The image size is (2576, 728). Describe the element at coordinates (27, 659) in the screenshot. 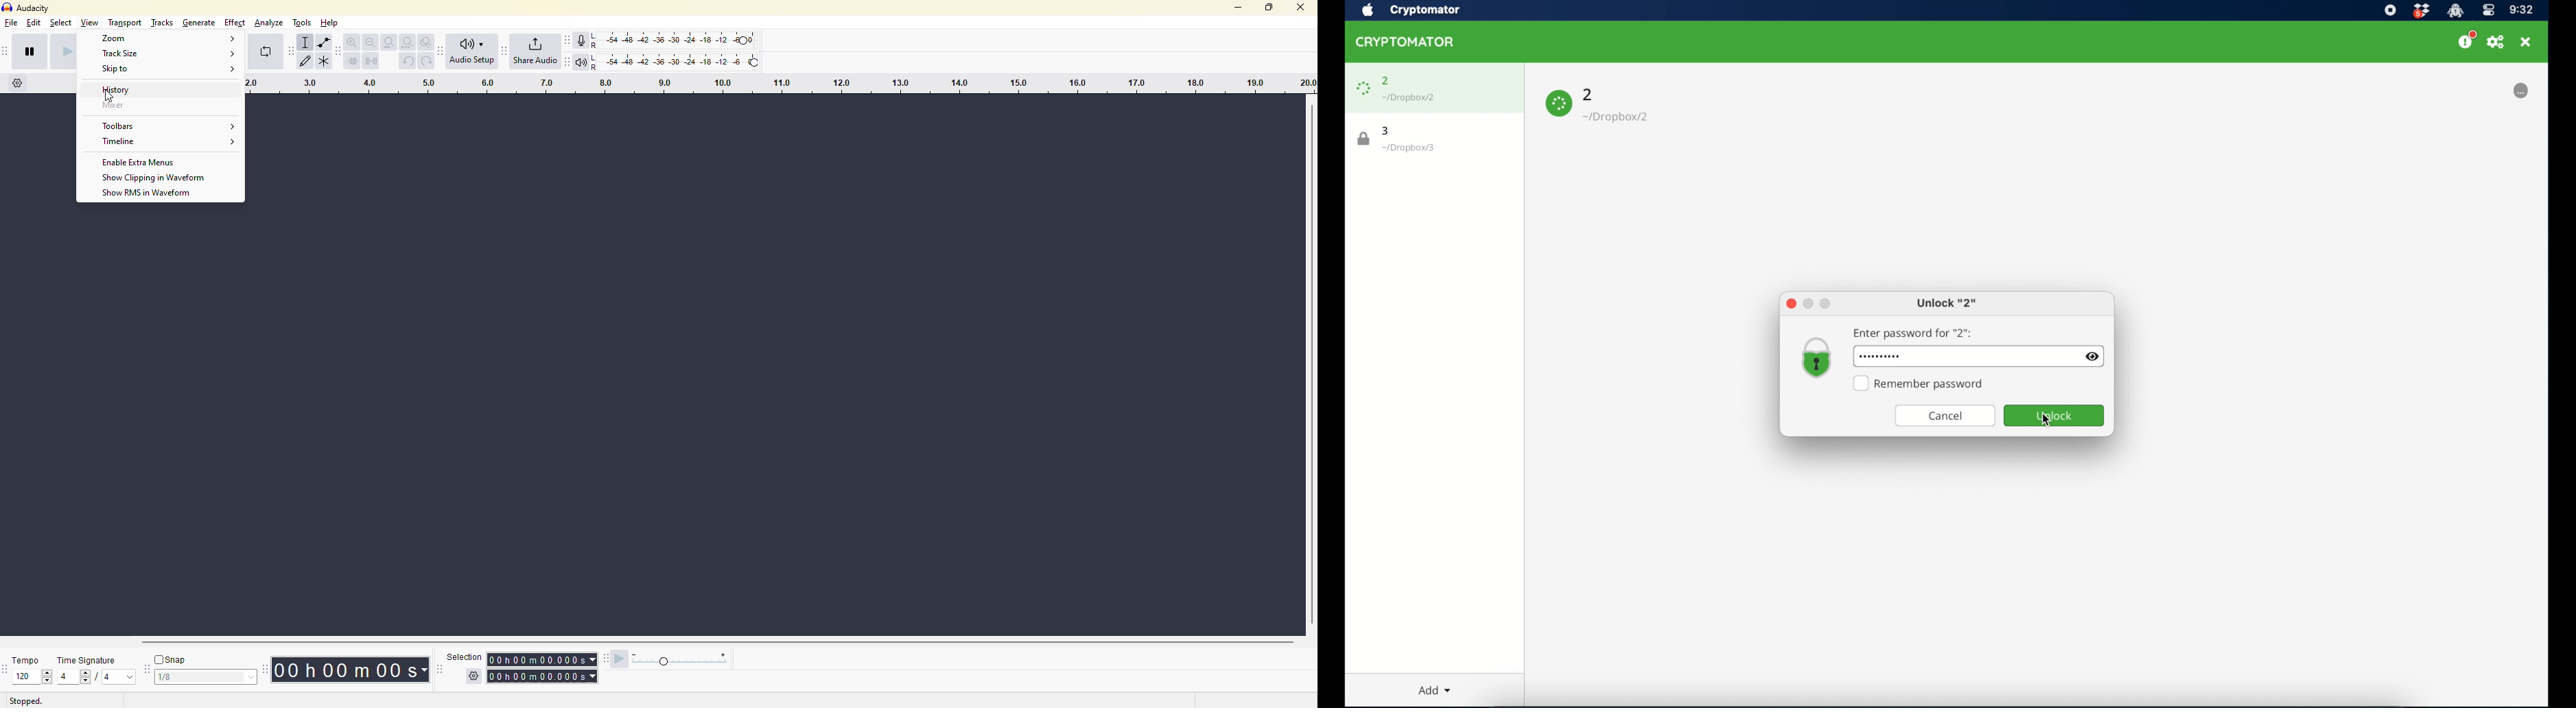

I see `temps` at that location.